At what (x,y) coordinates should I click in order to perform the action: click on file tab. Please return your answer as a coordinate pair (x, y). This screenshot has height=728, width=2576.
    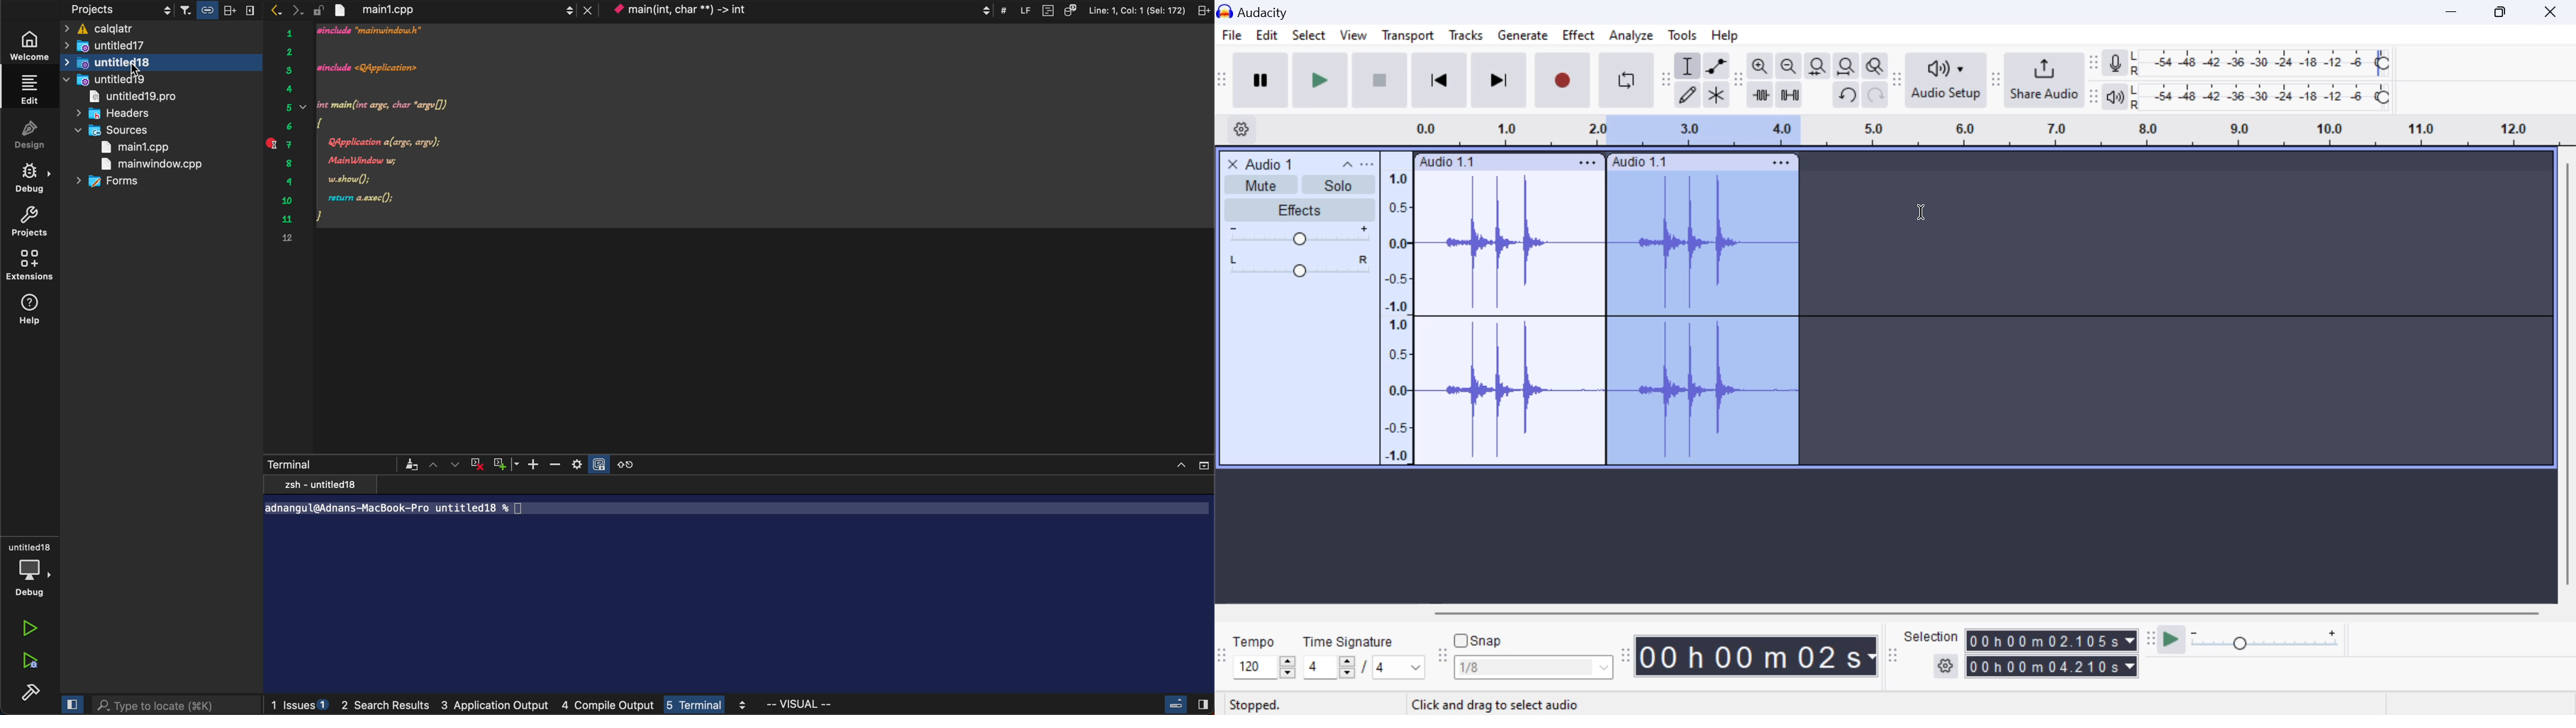
    Looking at the image, I should click on (445, 10).